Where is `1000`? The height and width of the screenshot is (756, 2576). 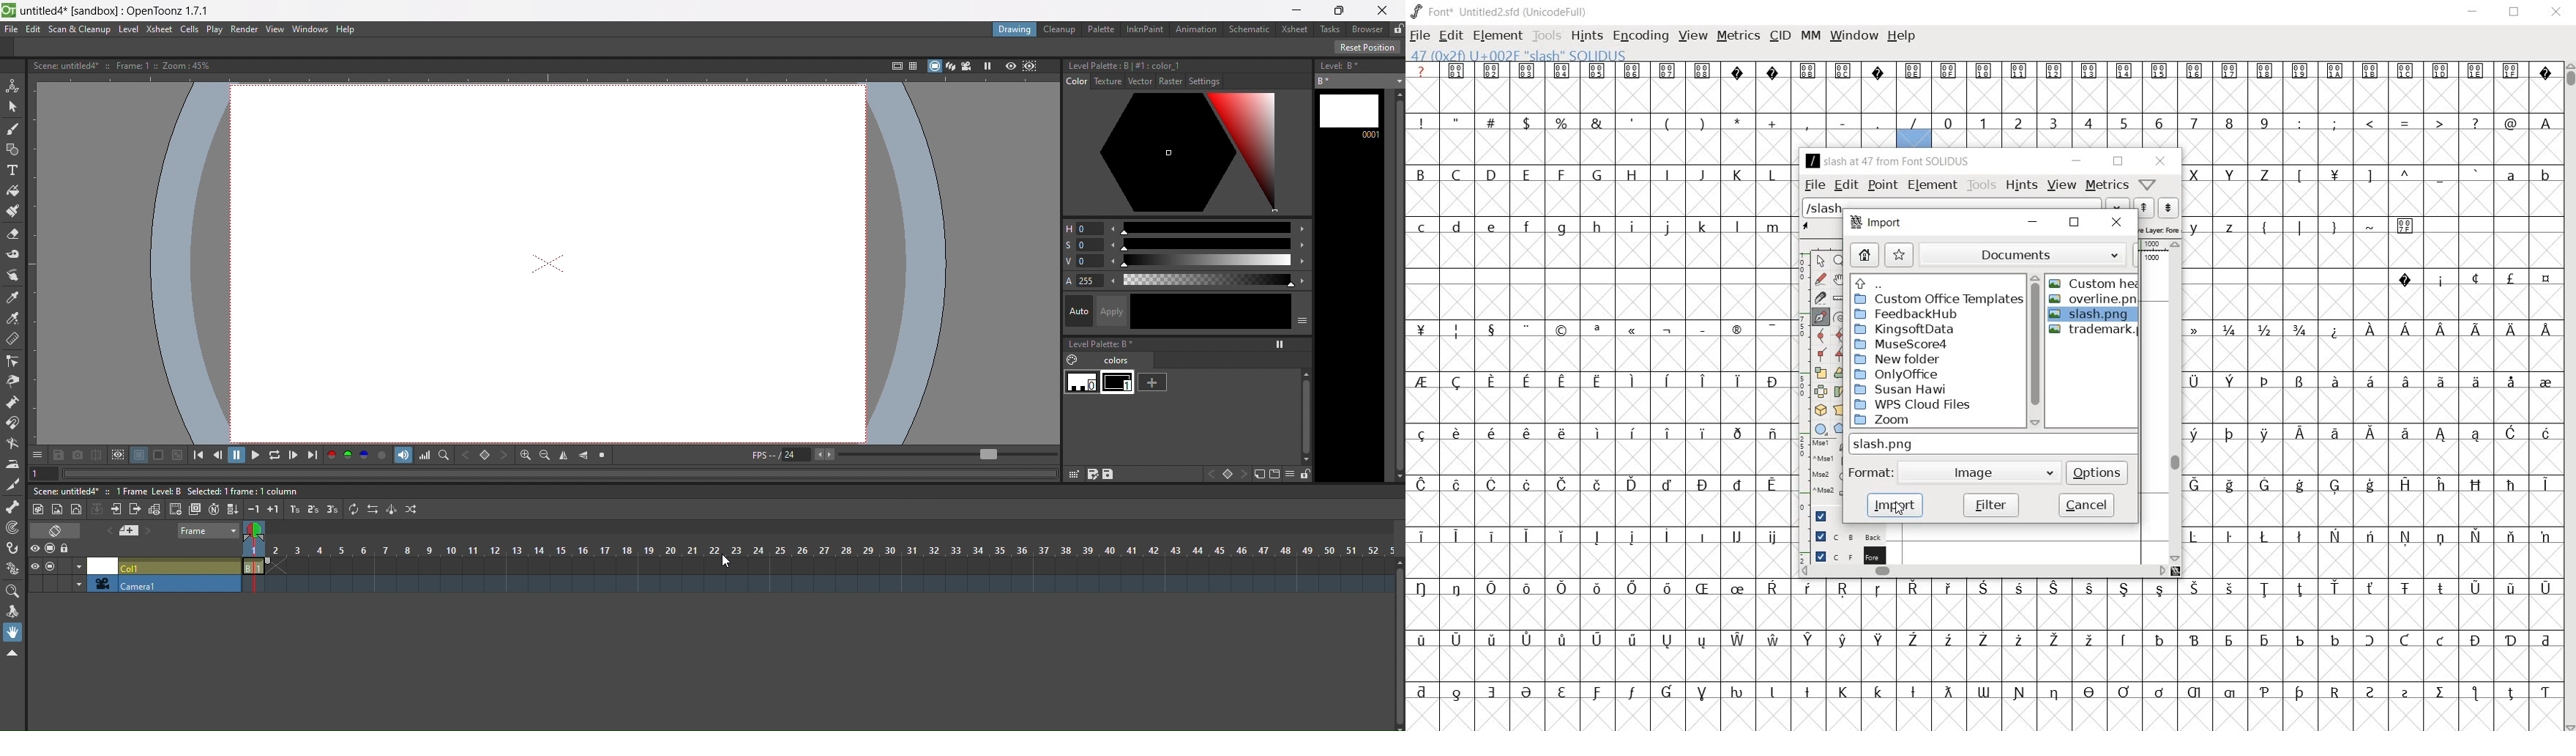
1000 is located at coordinates (2153, 259).